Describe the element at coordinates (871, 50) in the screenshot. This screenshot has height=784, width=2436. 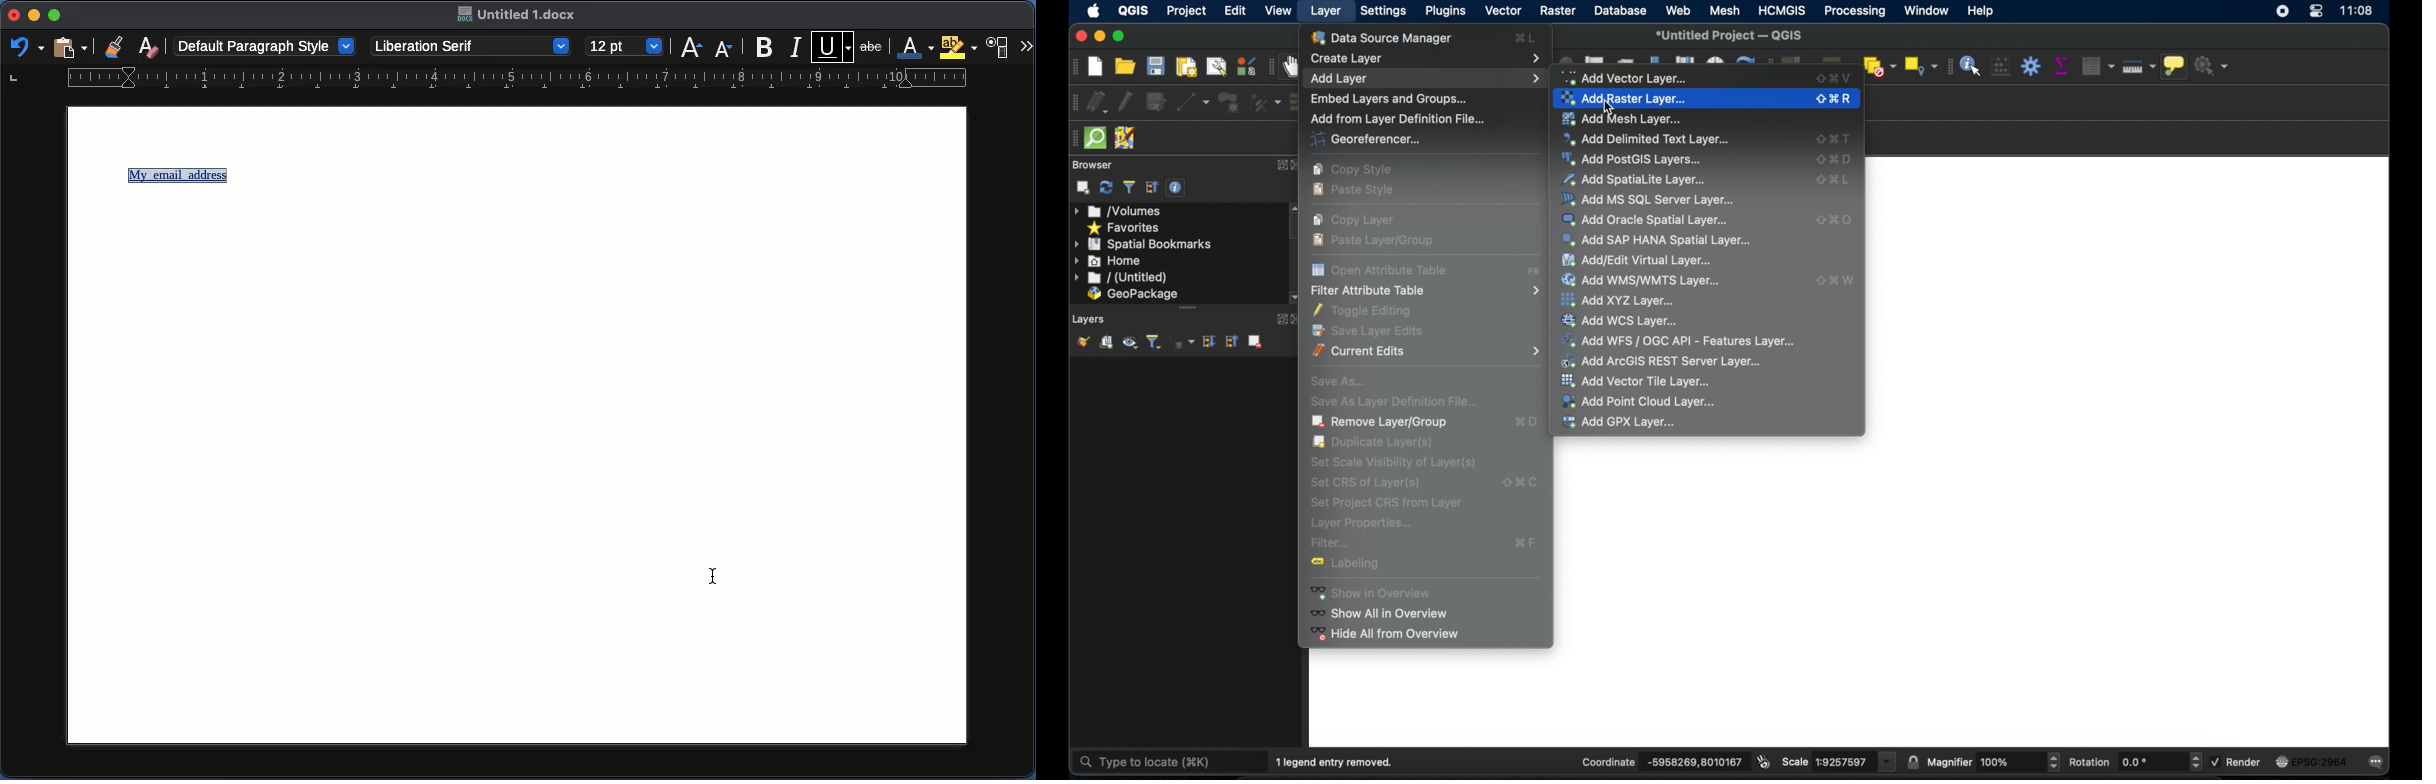
I see `abc` at that location.